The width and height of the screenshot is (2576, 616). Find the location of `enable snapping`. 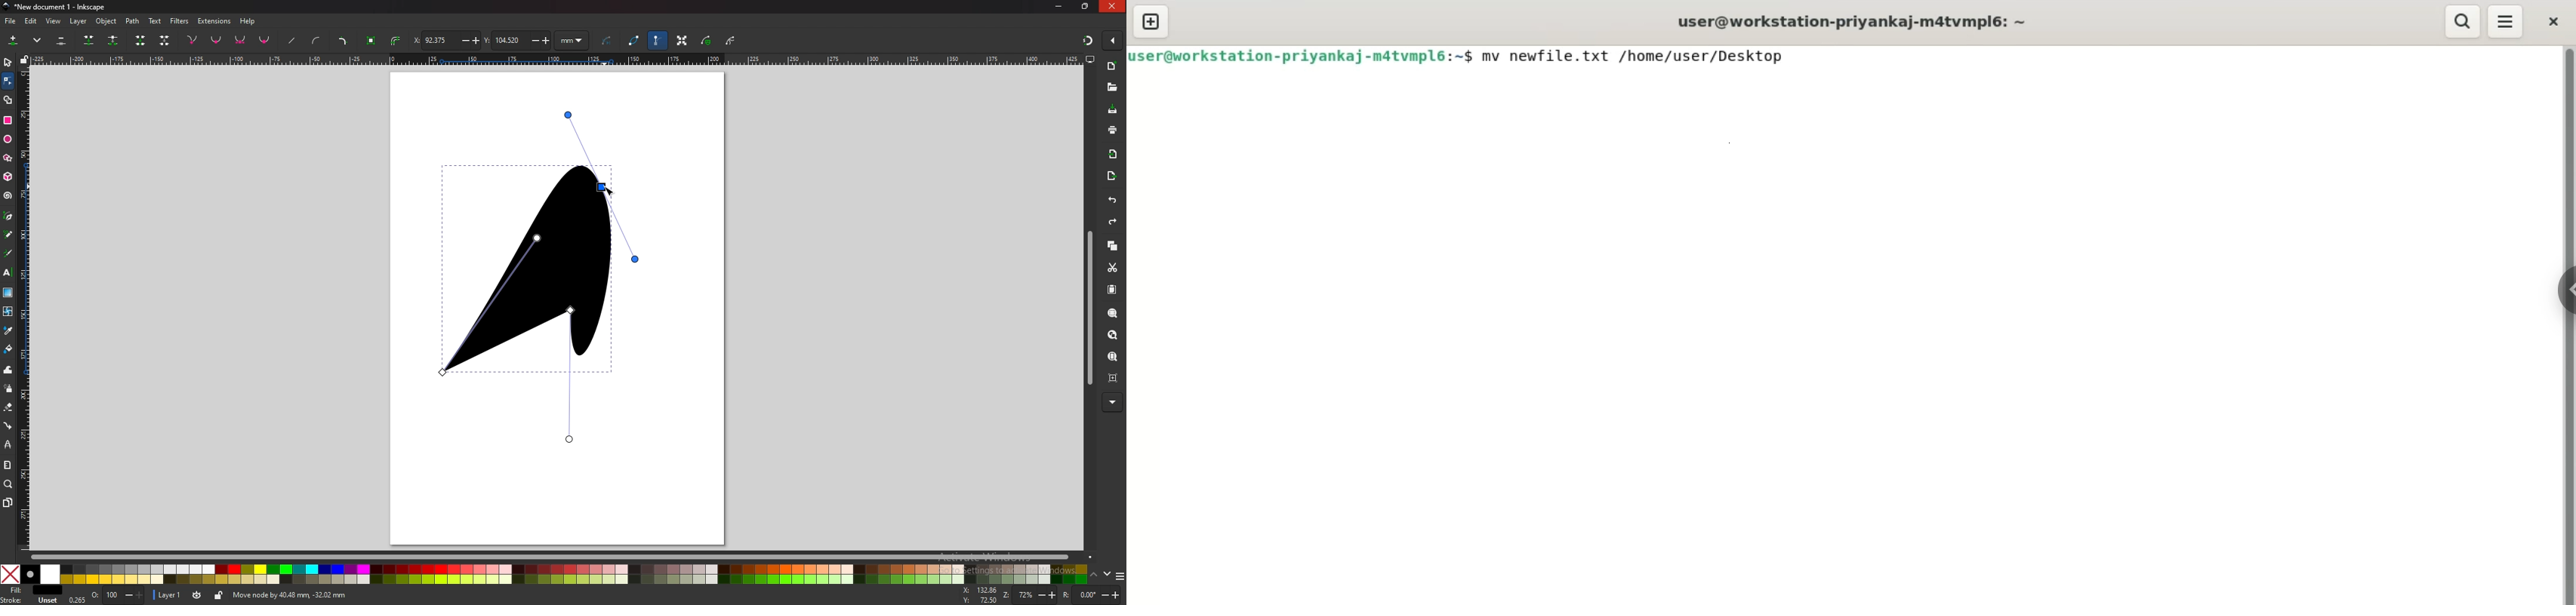

enable snapping is located at coordinates (1112, 39).